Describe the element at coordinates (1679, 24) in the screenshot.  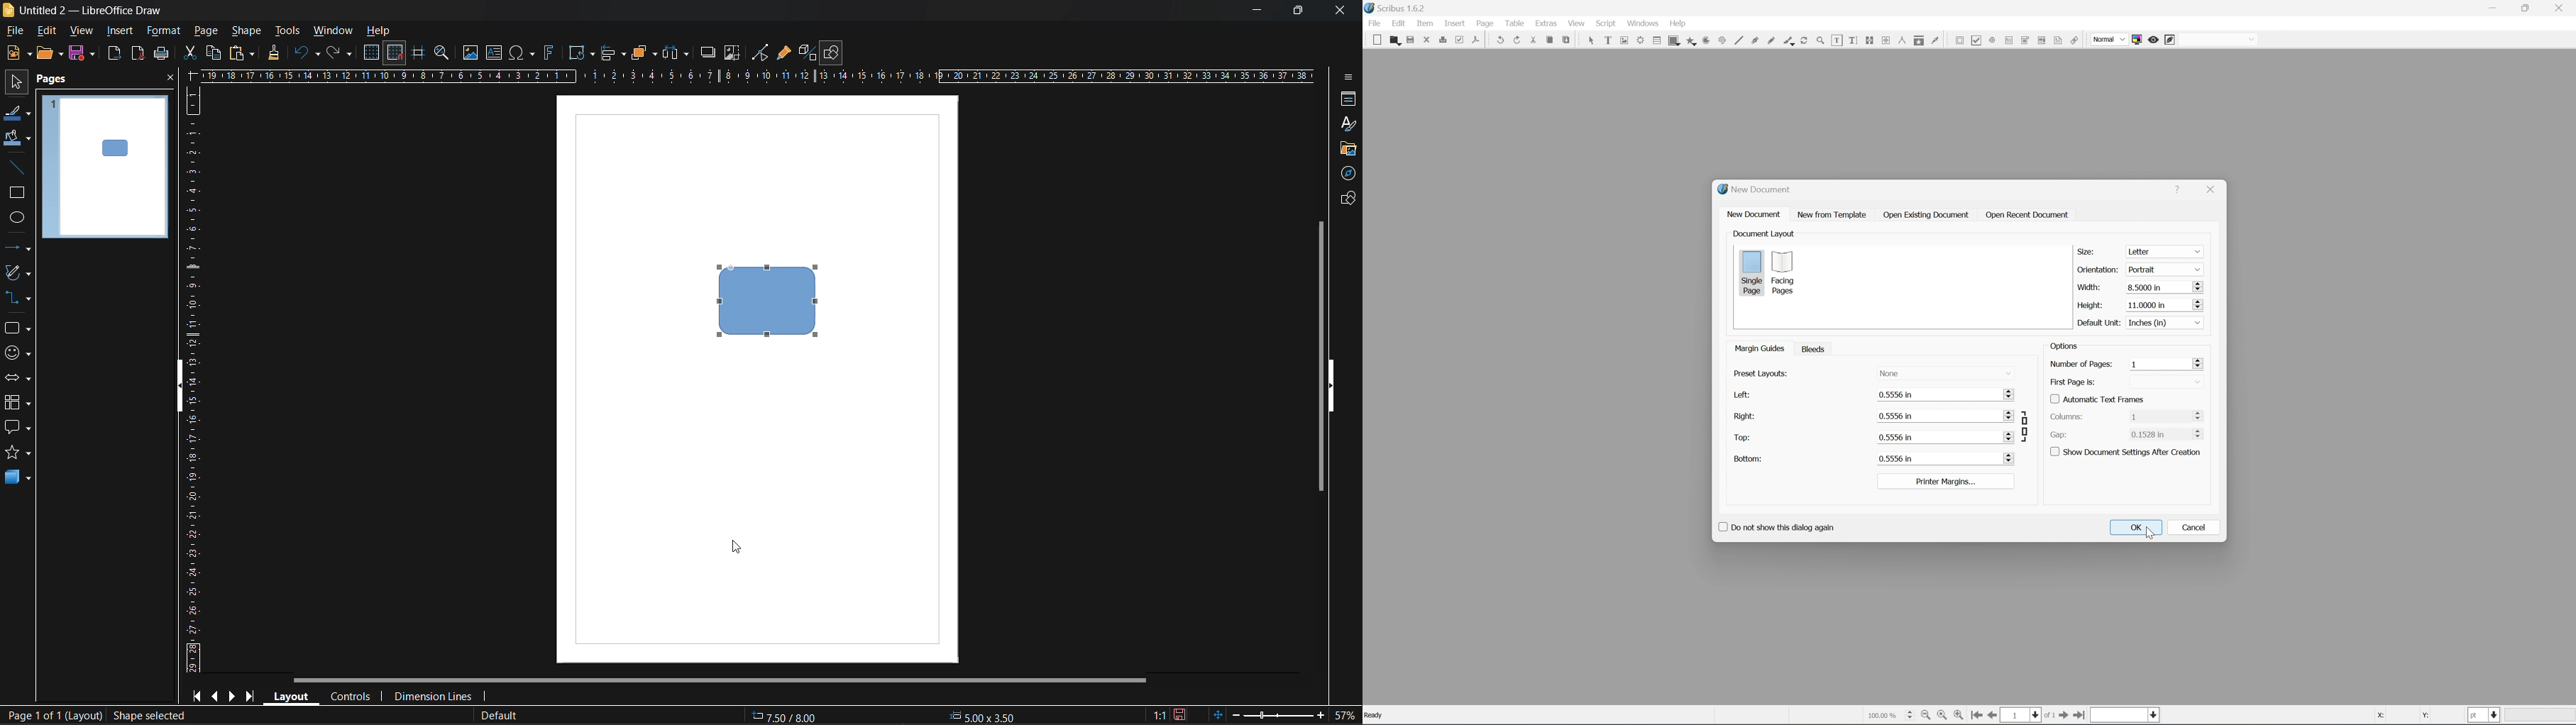
I see `help` at that location.